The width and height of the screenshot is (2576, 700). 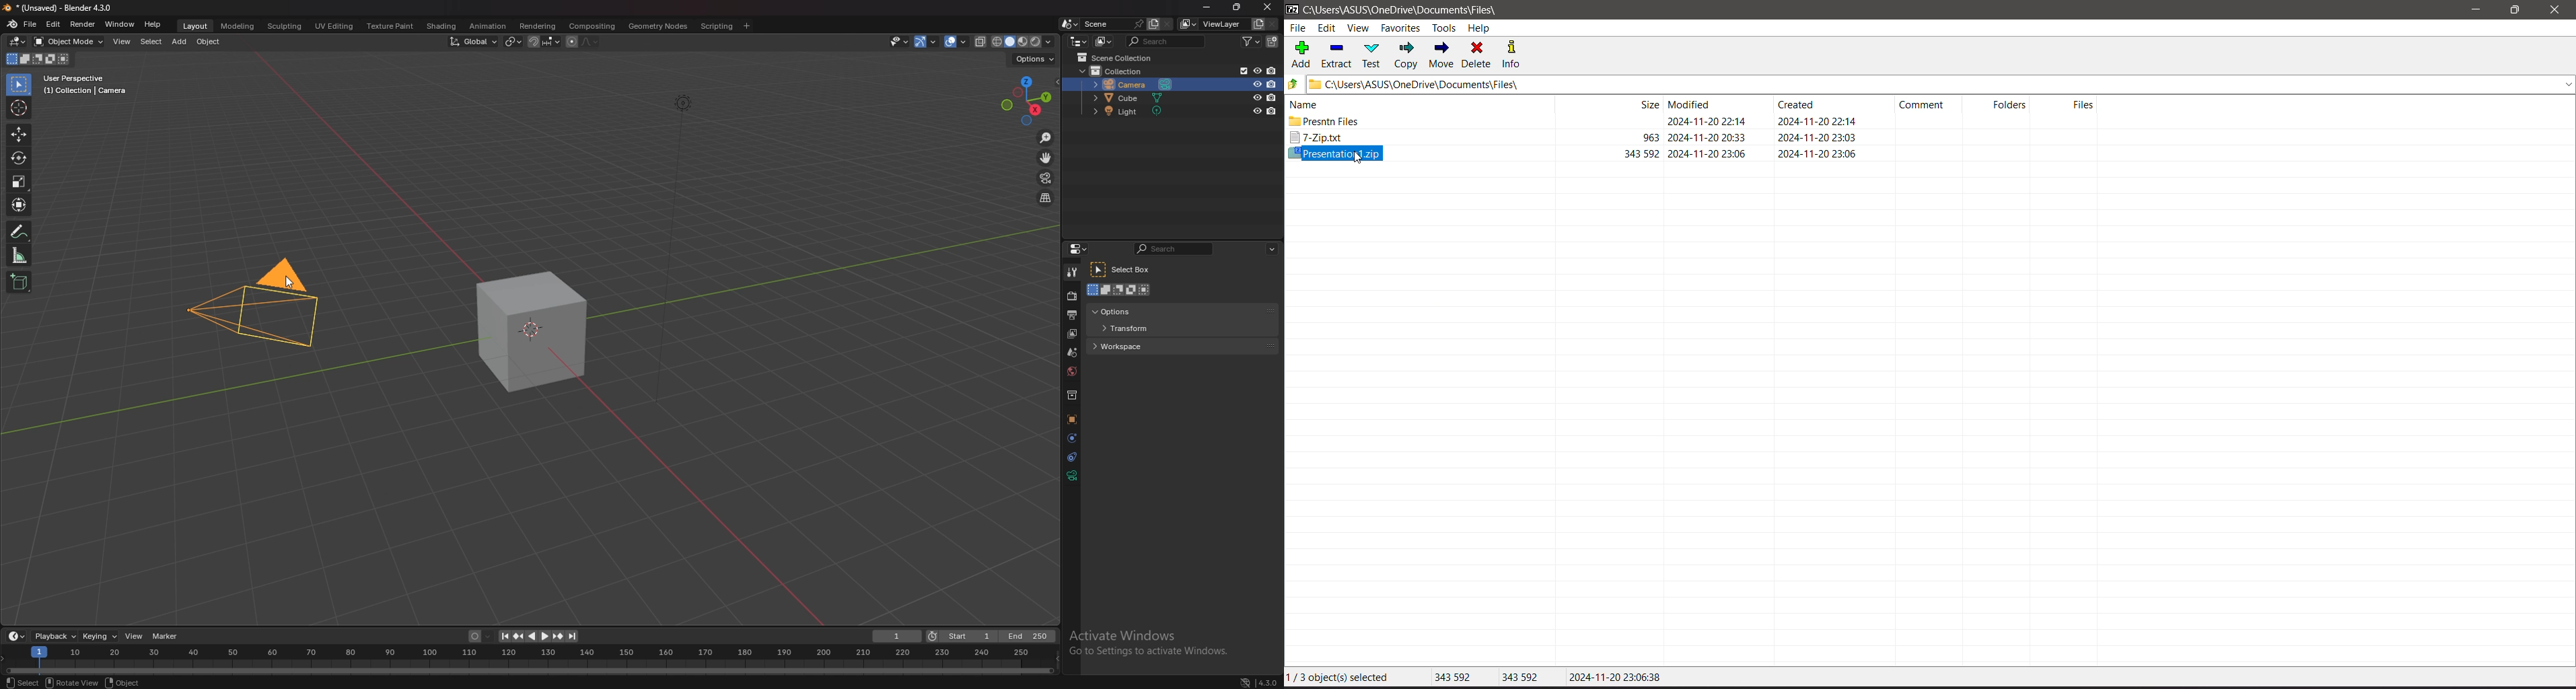 I want to click on scene, so click(x=1111, y=24).